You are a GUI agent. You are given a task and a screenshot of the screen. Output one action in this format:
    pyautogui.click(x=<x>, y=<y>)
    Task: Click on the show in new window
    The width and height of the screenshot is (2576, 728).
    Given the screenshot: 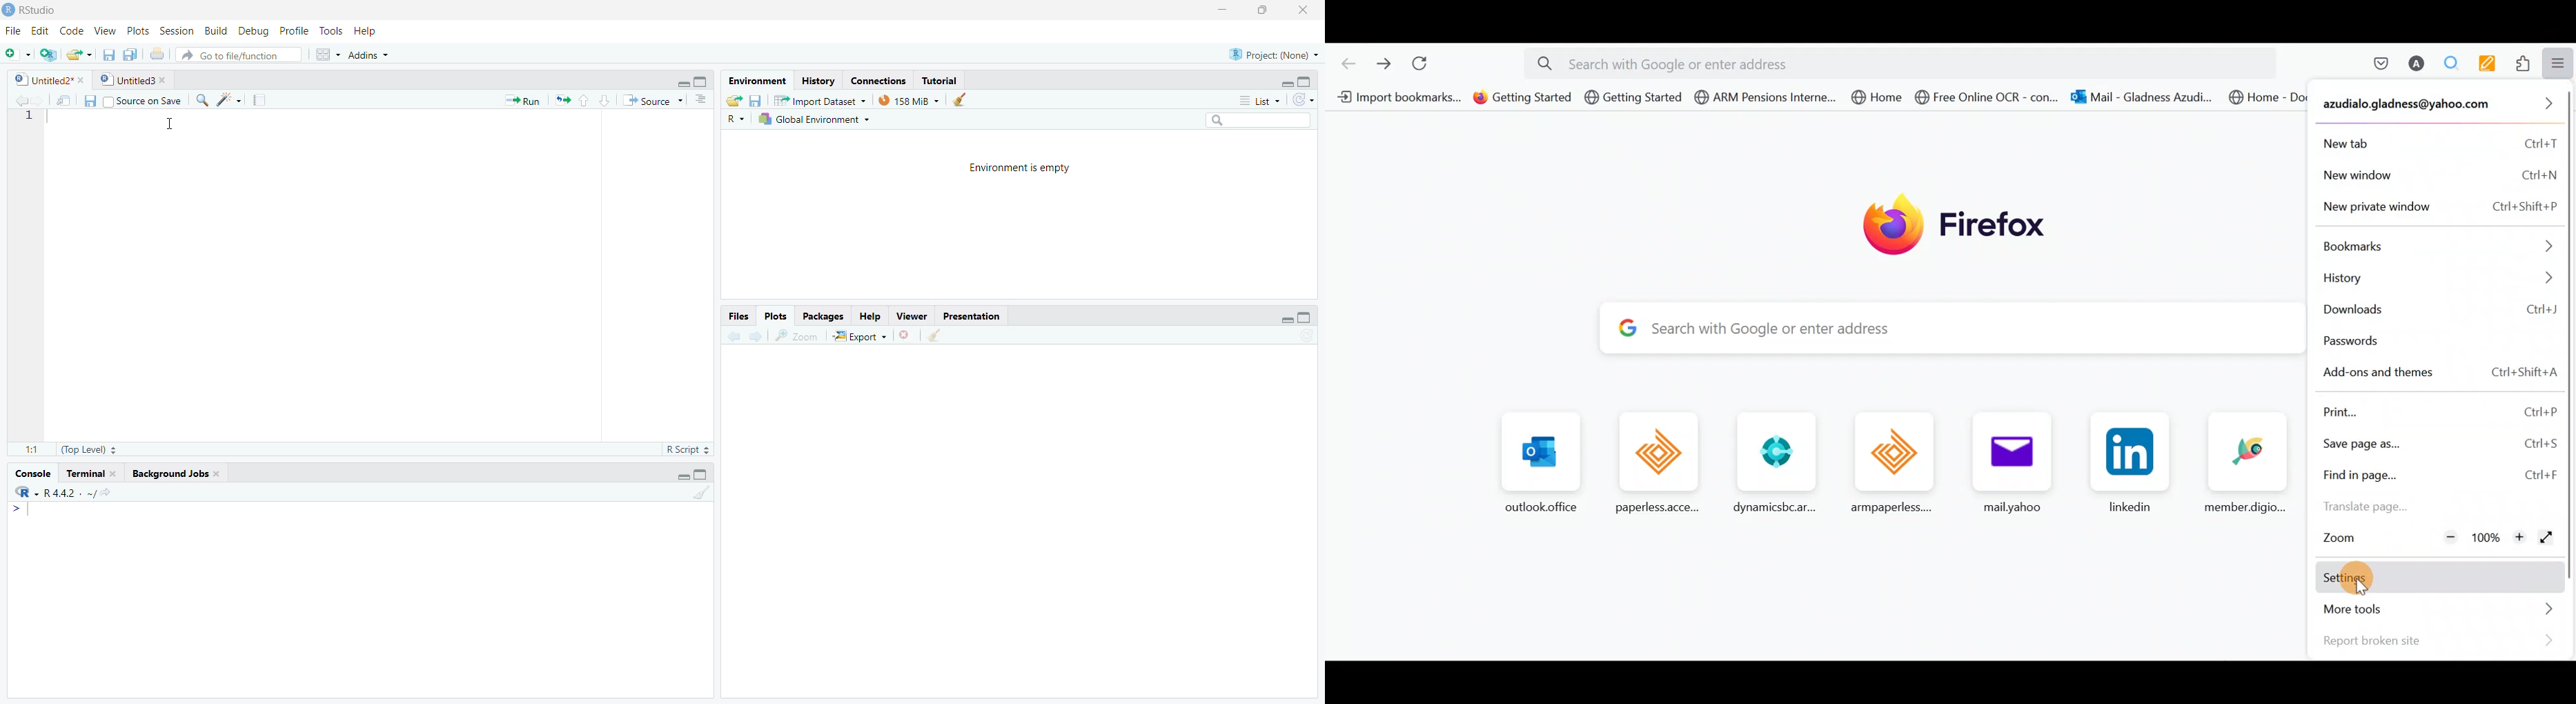 What is the action you would take?
    pyautogui.click(x=945, y=335)
    